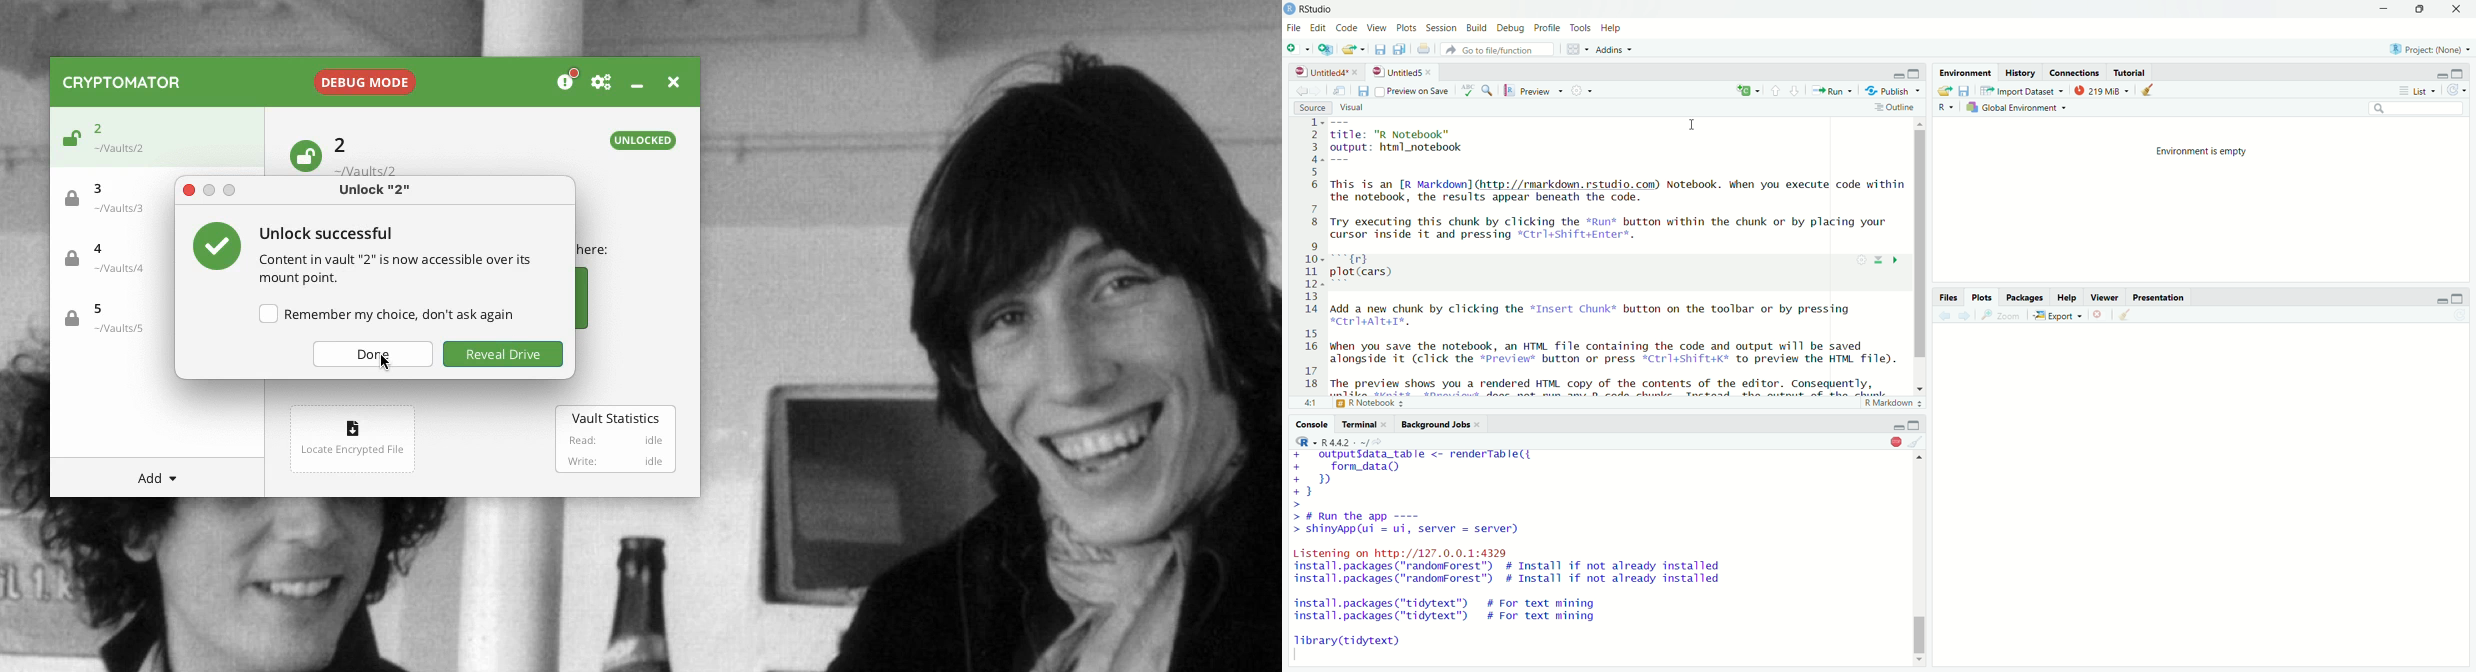  Describe the element at coordinates (1889, 403) in the screenshot. I see `markdown` at that location.